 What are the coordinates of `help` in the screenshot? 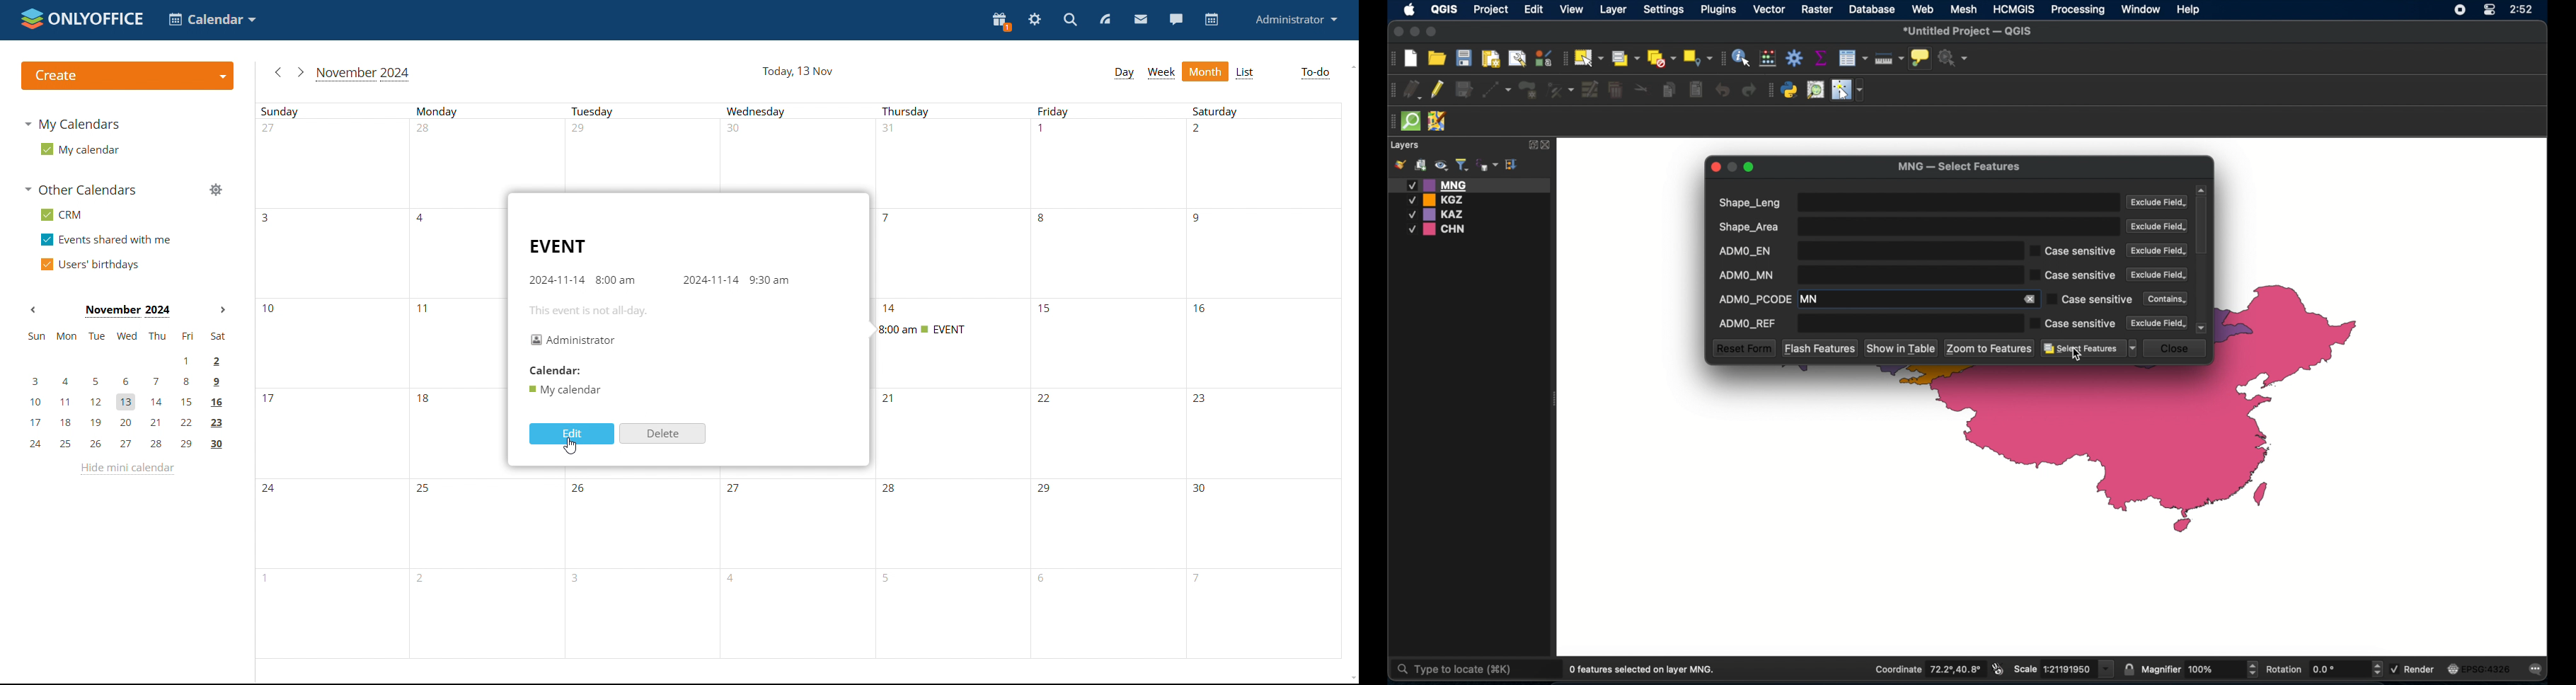 It's located at (2190, 11).